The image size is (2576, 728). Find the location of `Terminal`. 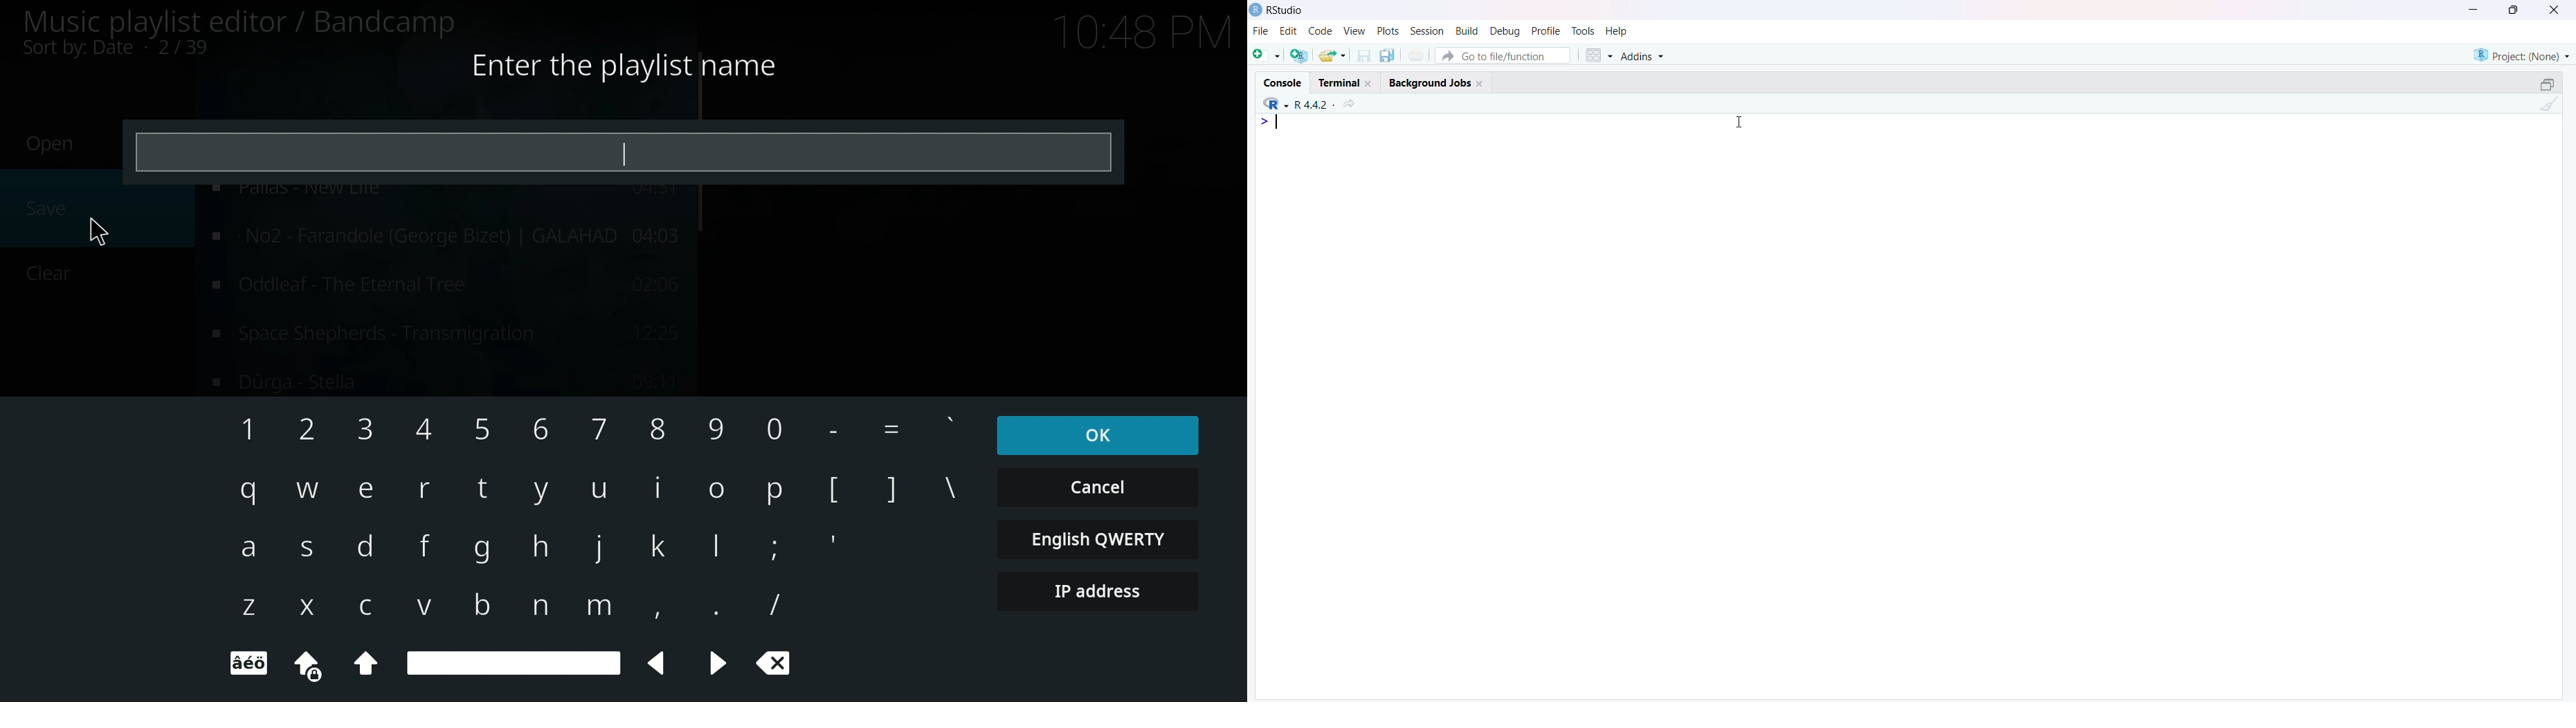

Terminal is located at coordinates (1346, 80).